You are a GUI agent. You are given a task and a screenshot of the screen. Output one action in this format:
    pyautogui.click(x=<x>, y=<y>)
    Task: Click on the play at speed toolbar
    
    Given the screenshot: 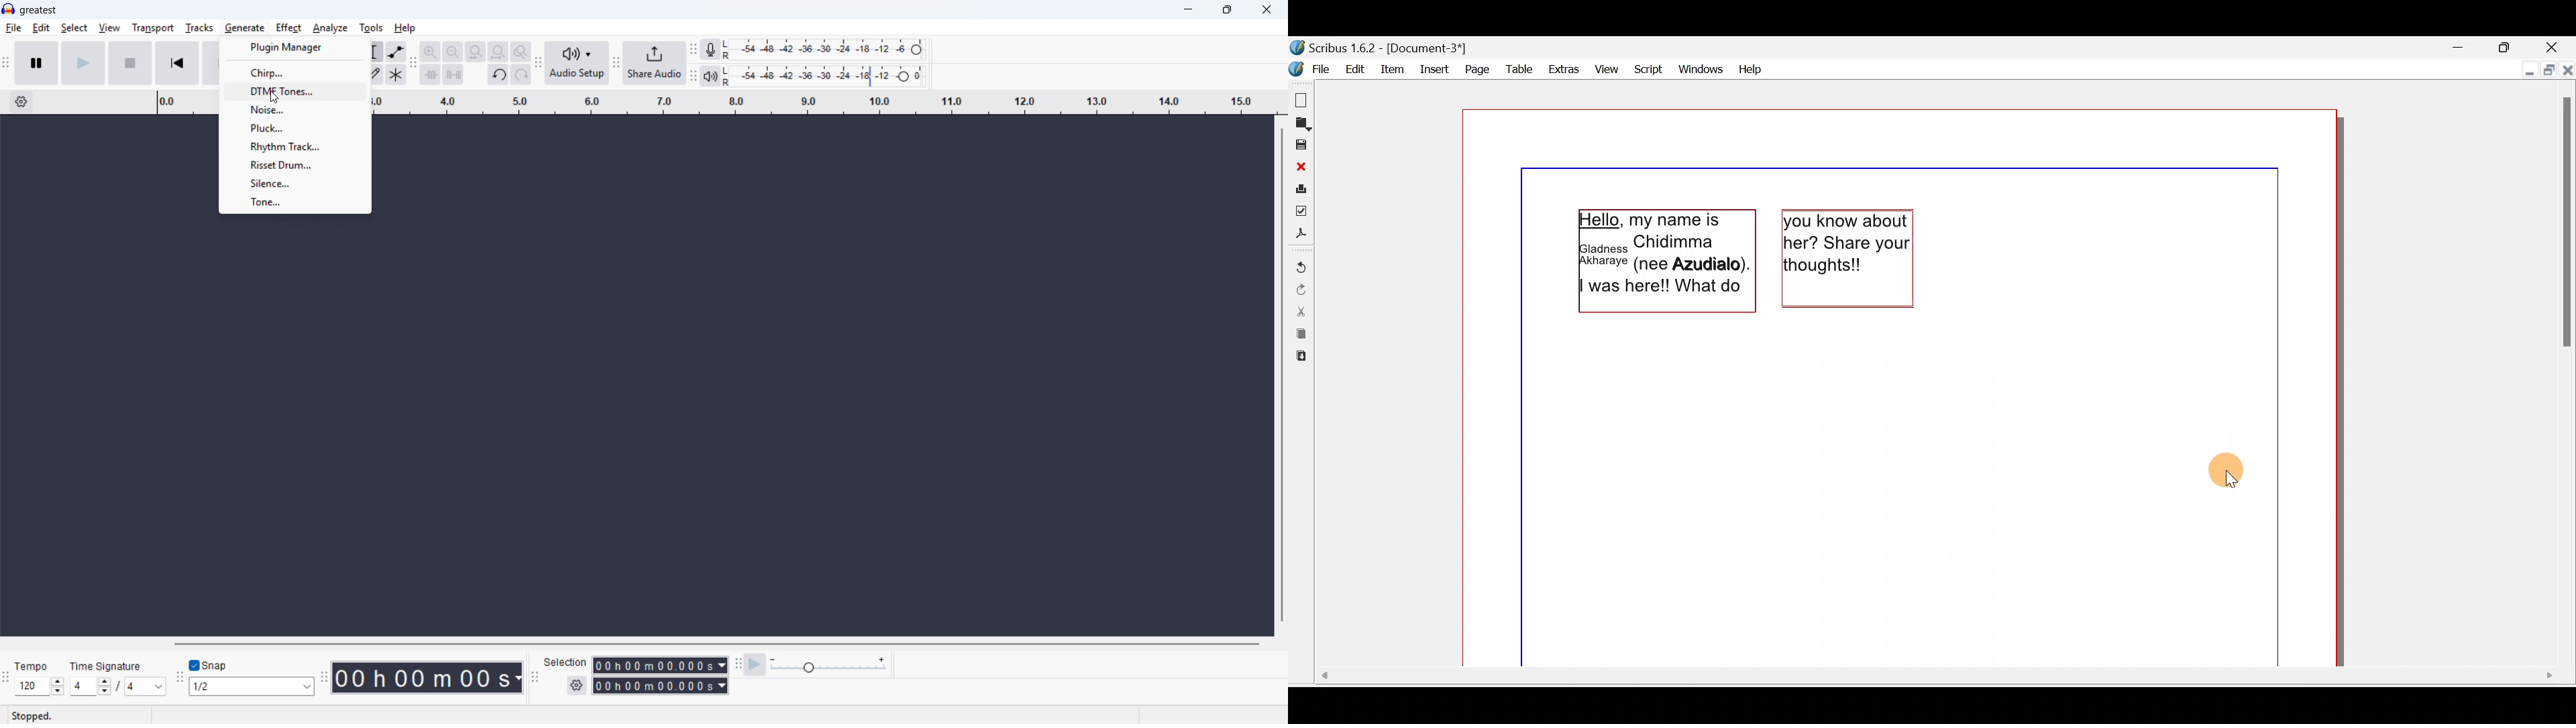 What is the action you would take?
    pyautogui.click(x=739, y=665)
    